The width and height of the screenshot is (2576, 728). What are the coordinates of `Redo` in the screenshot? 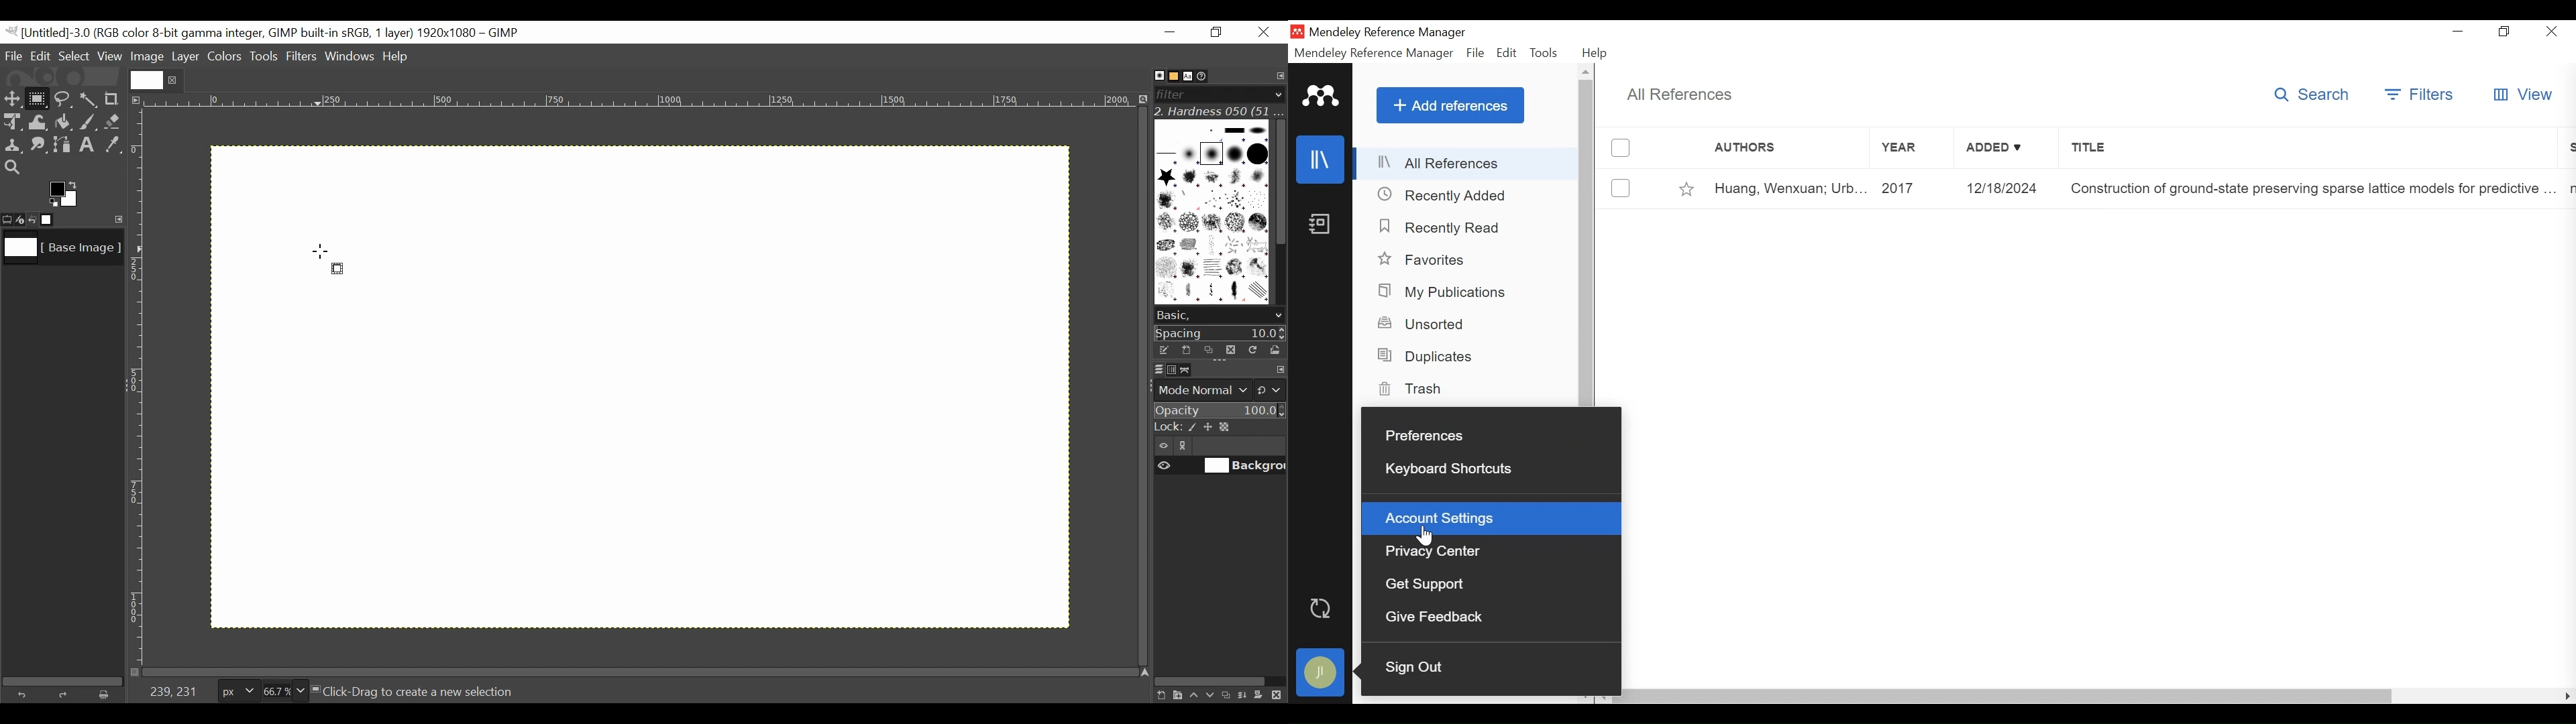 It's located at (66, 695).